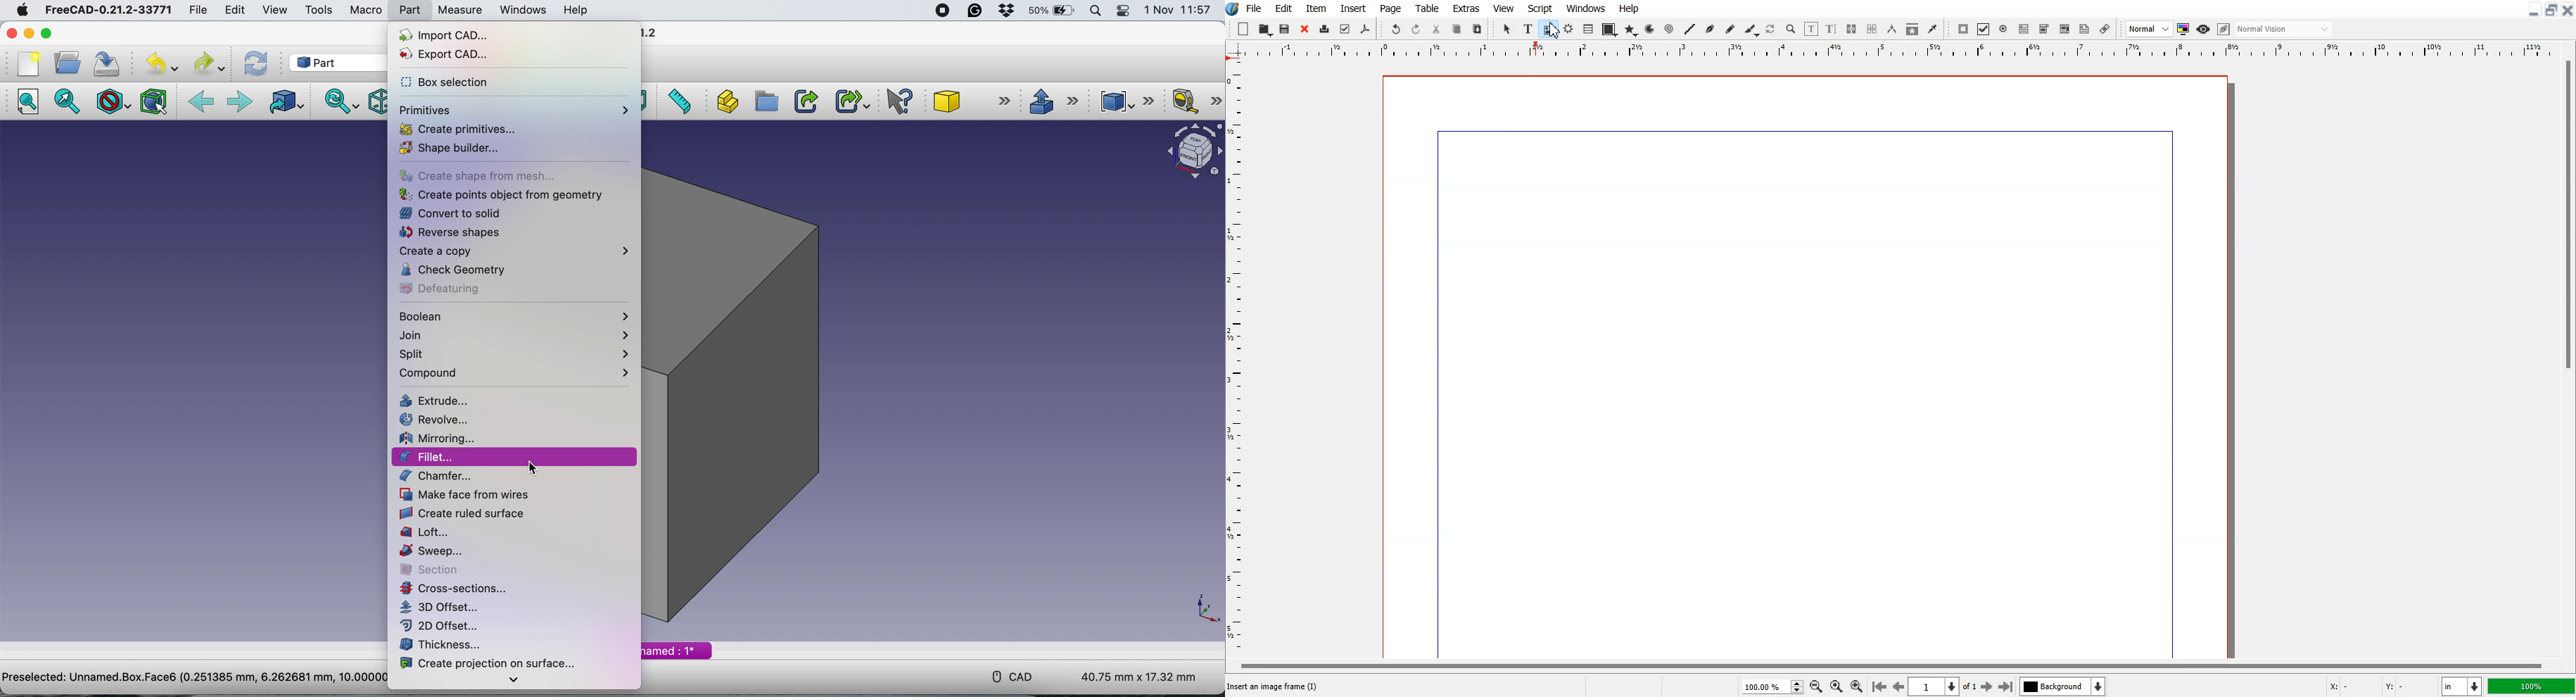  What do you see at coordinates (442, 437) in the screenshot?
I see `mirroring` at bounding box center [442, 437].